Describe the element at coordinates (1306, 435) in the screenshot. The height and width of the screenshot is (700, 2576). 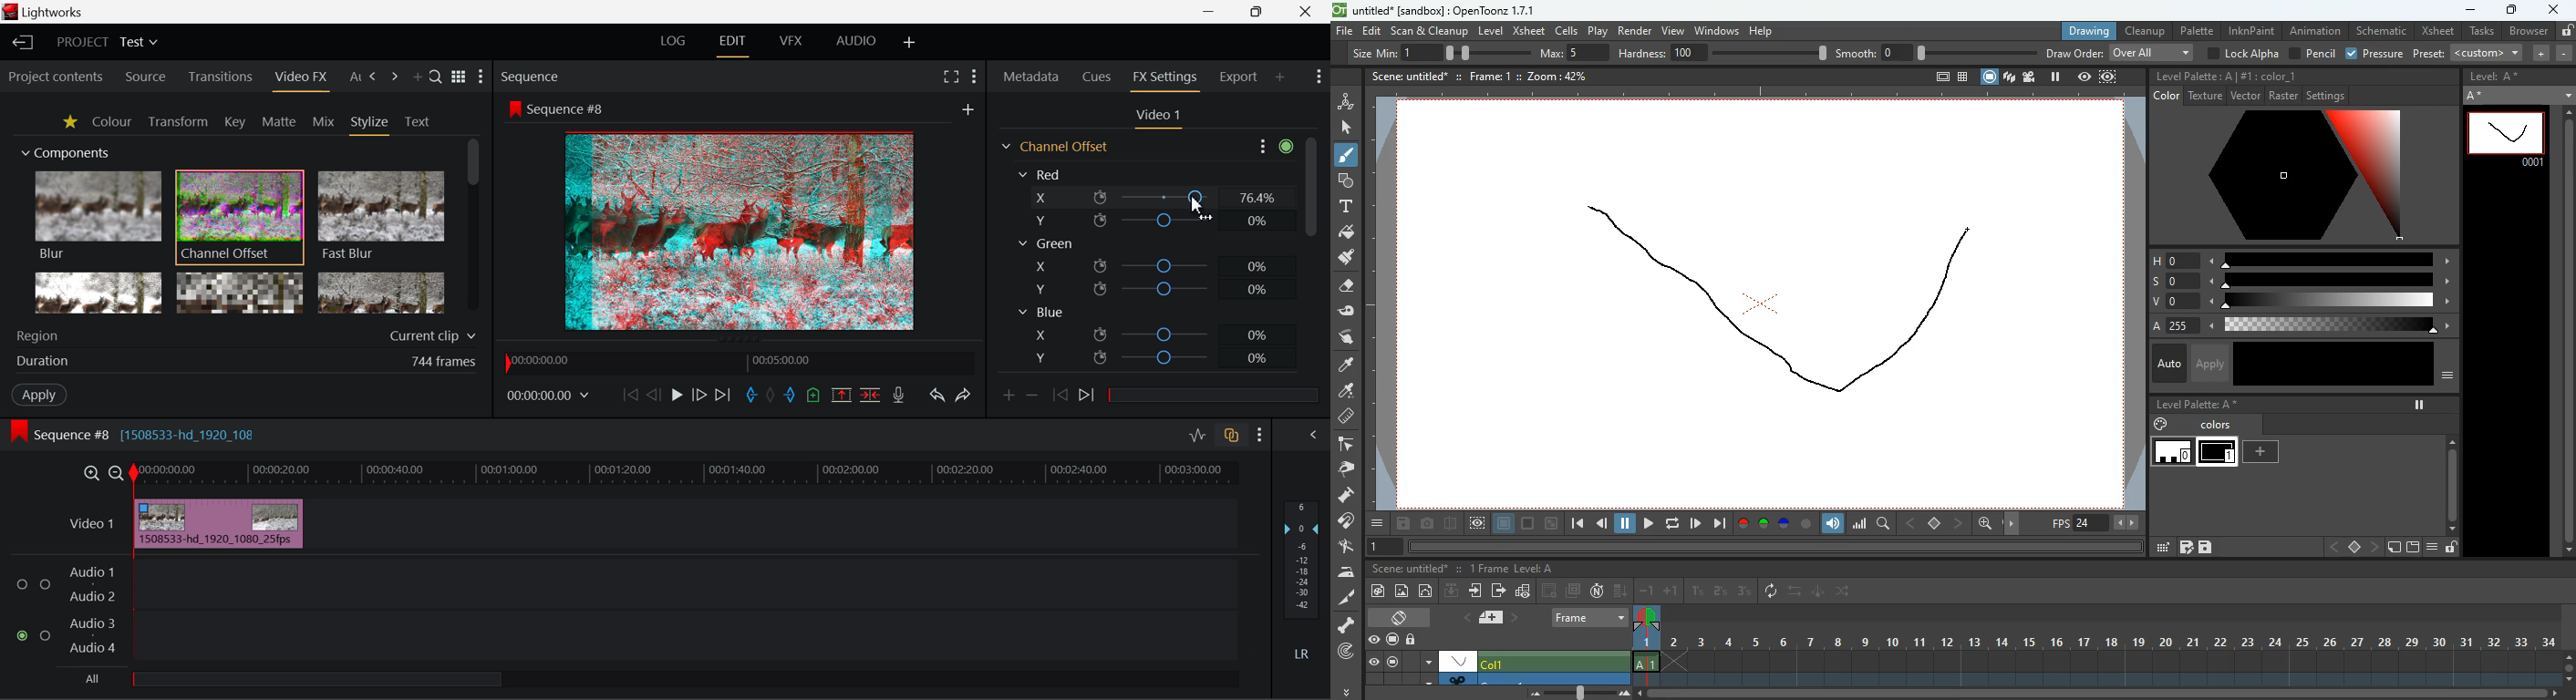
I see `Show Audio Mix` at that location.